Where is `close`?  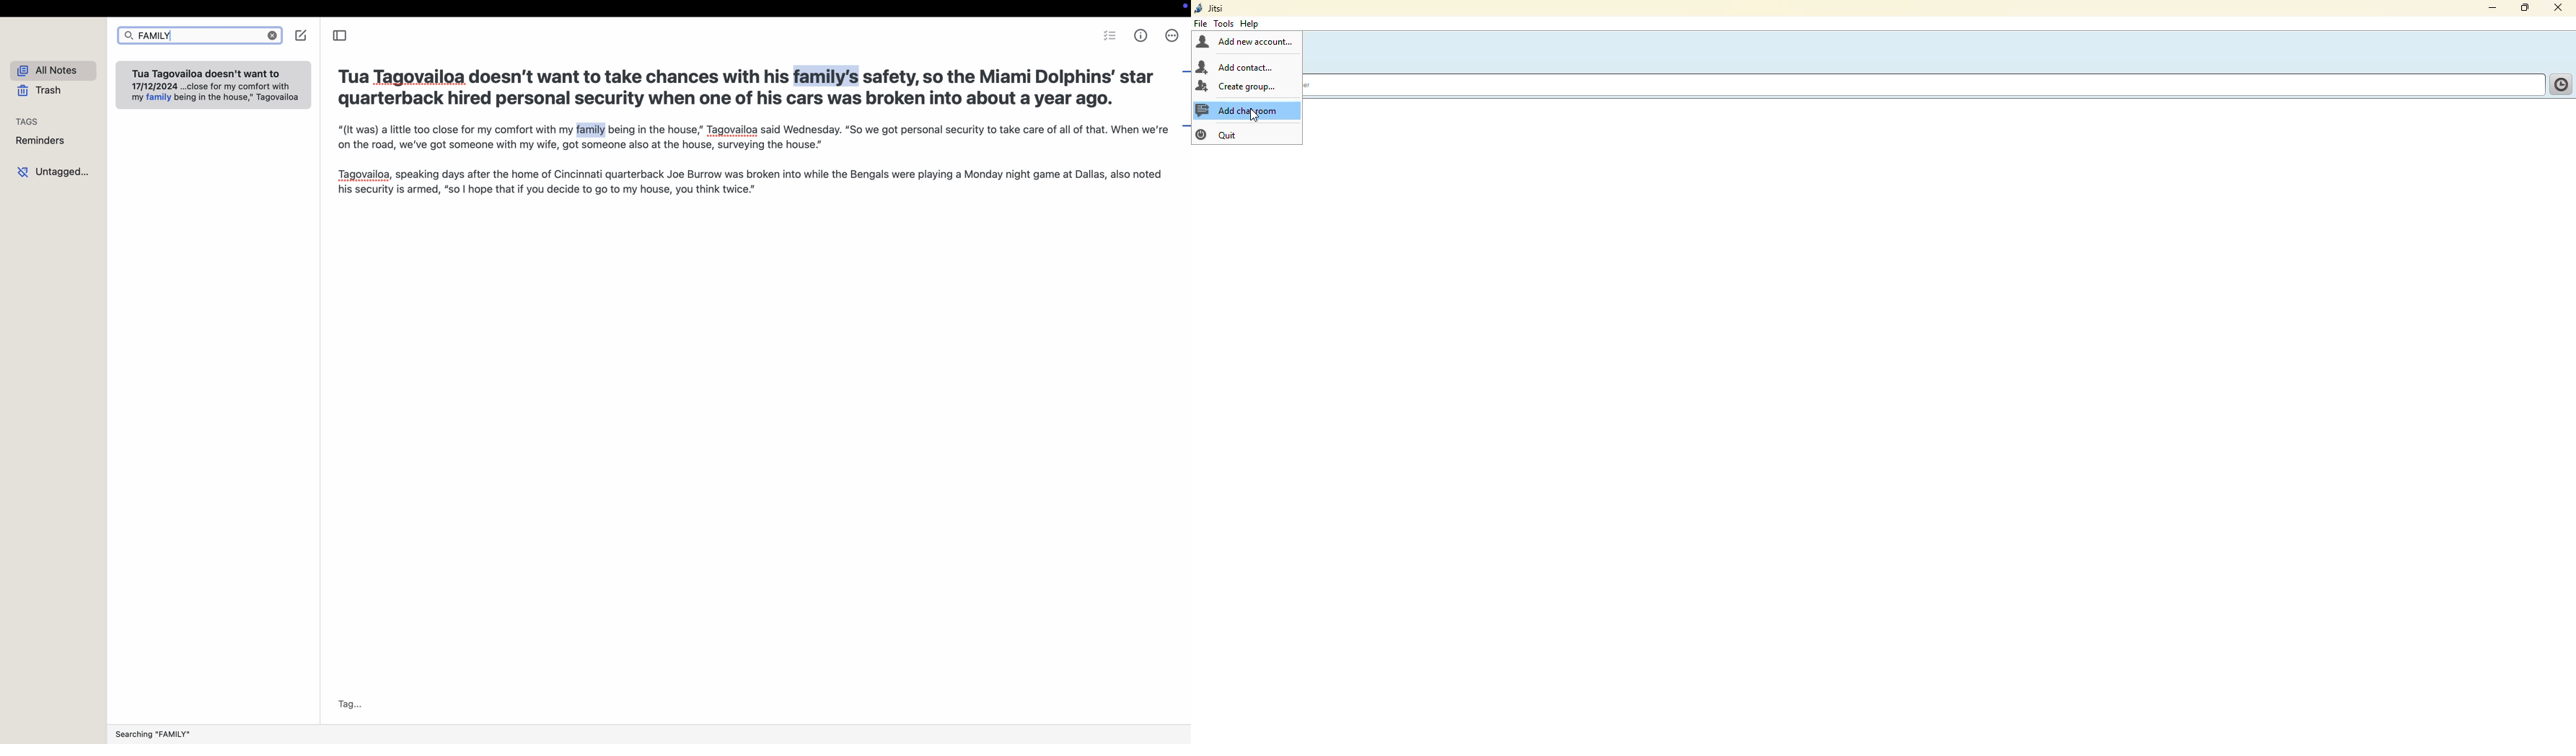
close is located at coordinates (2561, 7).